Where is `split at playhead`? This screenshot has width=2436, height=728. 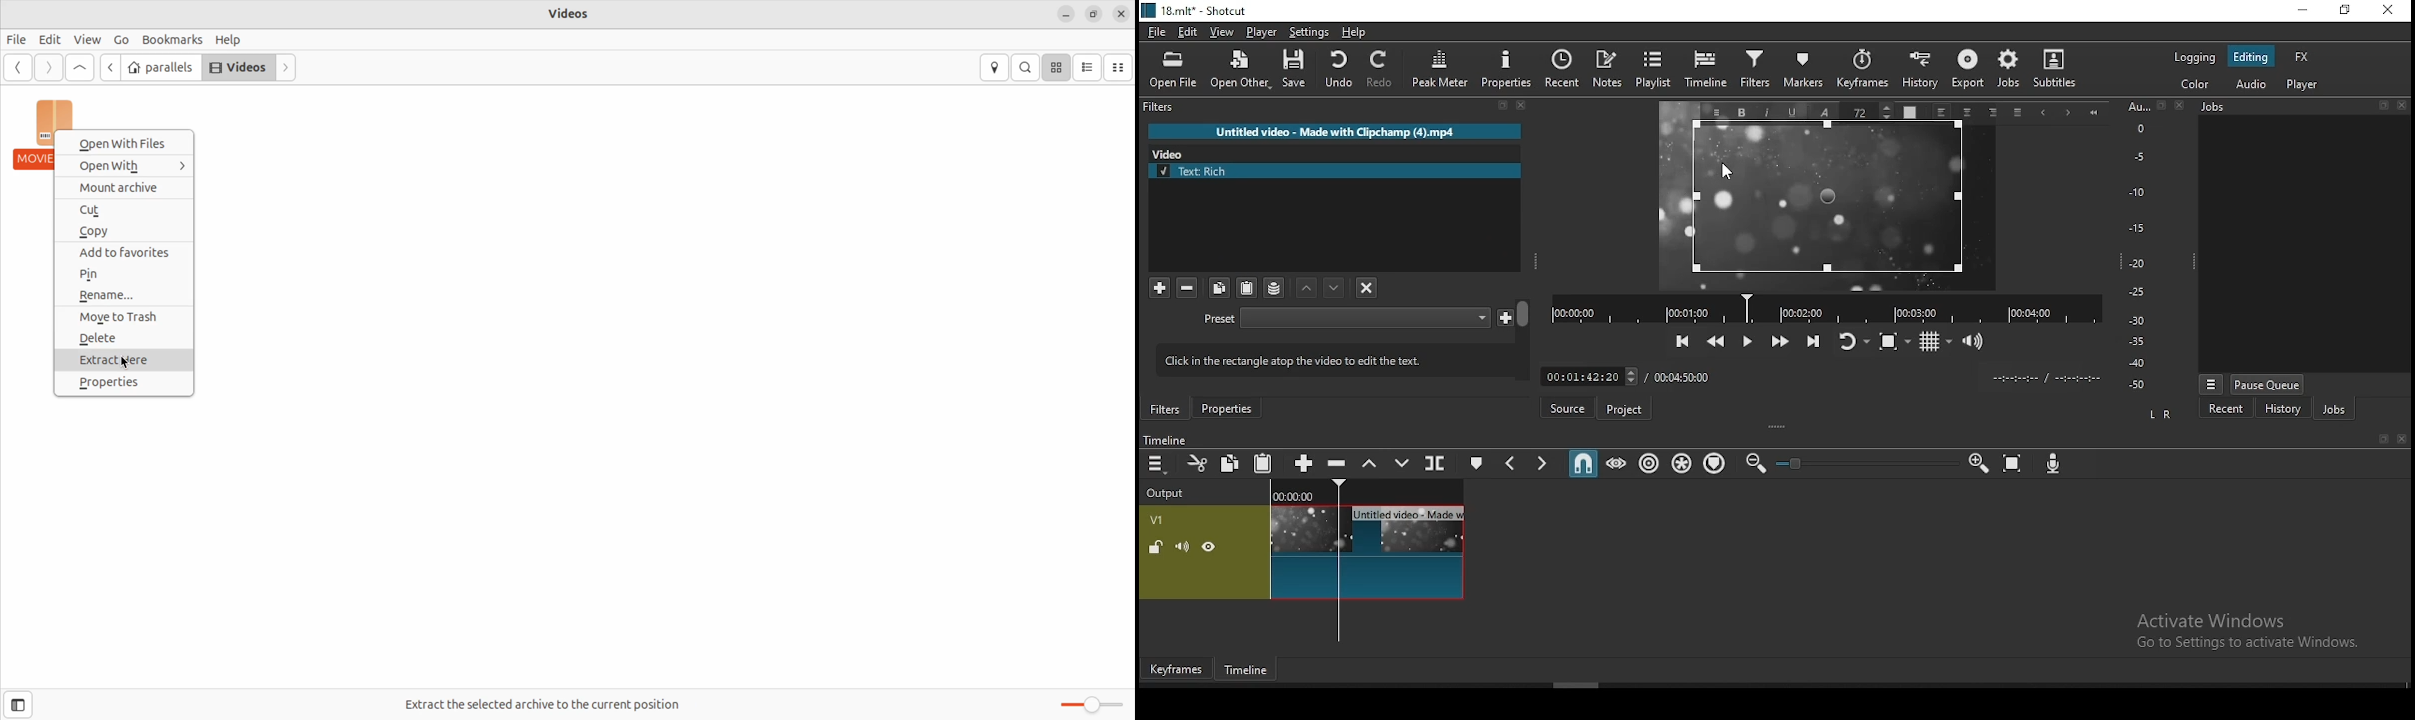
split at playhead is located at coordinates (1436, 462).